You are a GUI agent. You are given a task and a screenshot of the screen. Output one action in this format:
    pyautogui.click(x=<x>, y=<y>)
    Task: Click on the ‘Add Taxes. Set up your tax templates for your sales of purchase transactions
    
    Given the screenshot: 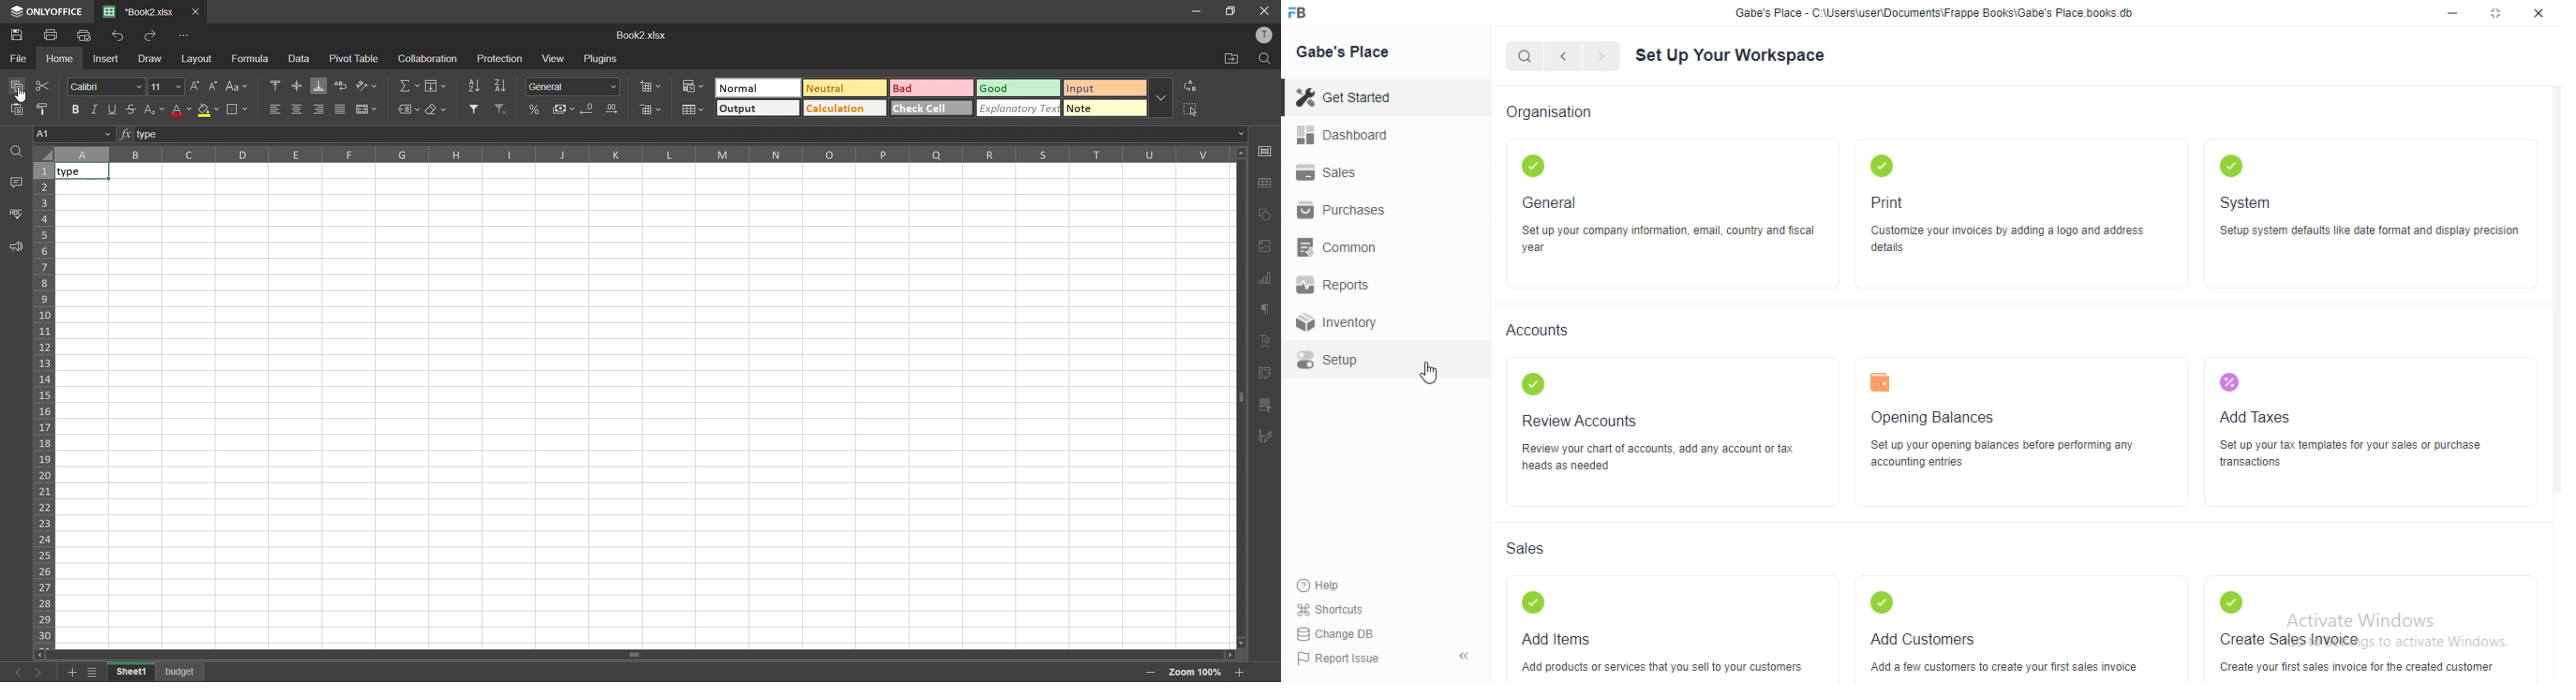 What is the action you would take?
    pyautogui.click(x=2351, y=424)
    